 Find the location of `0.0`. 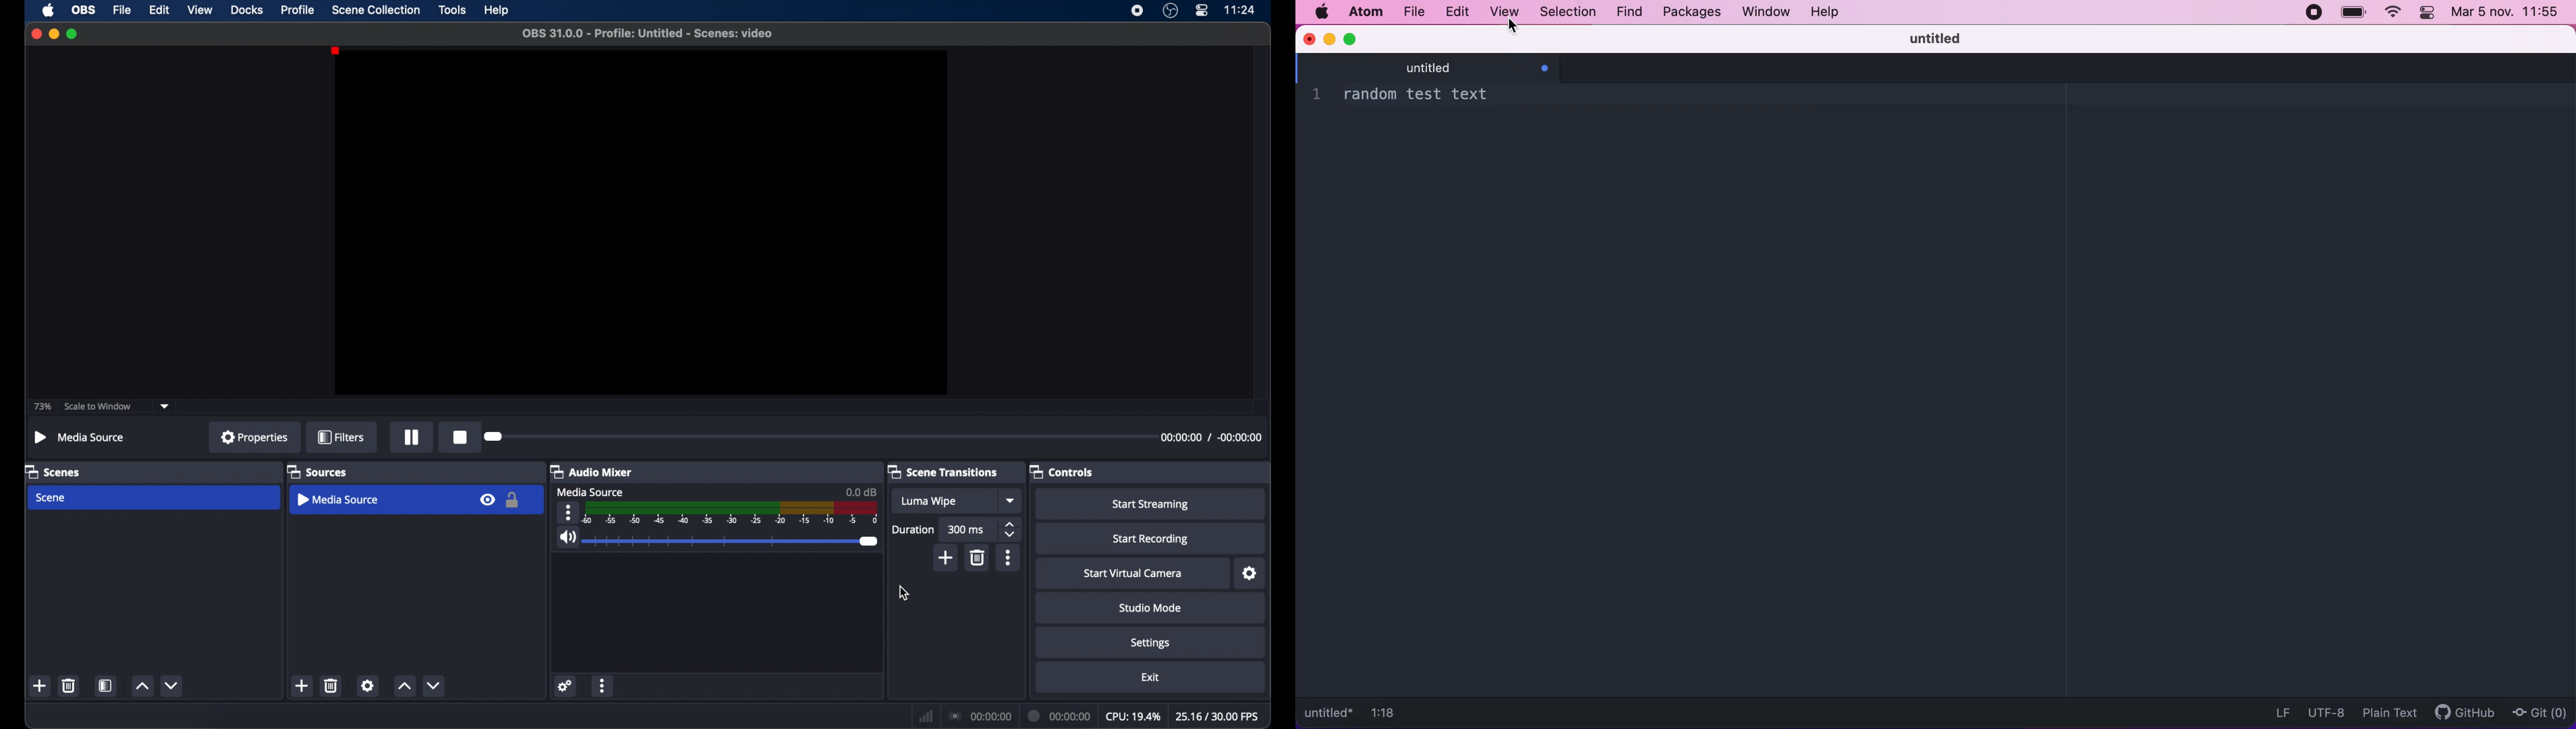

0.0 is located at coordinates (861, 491).